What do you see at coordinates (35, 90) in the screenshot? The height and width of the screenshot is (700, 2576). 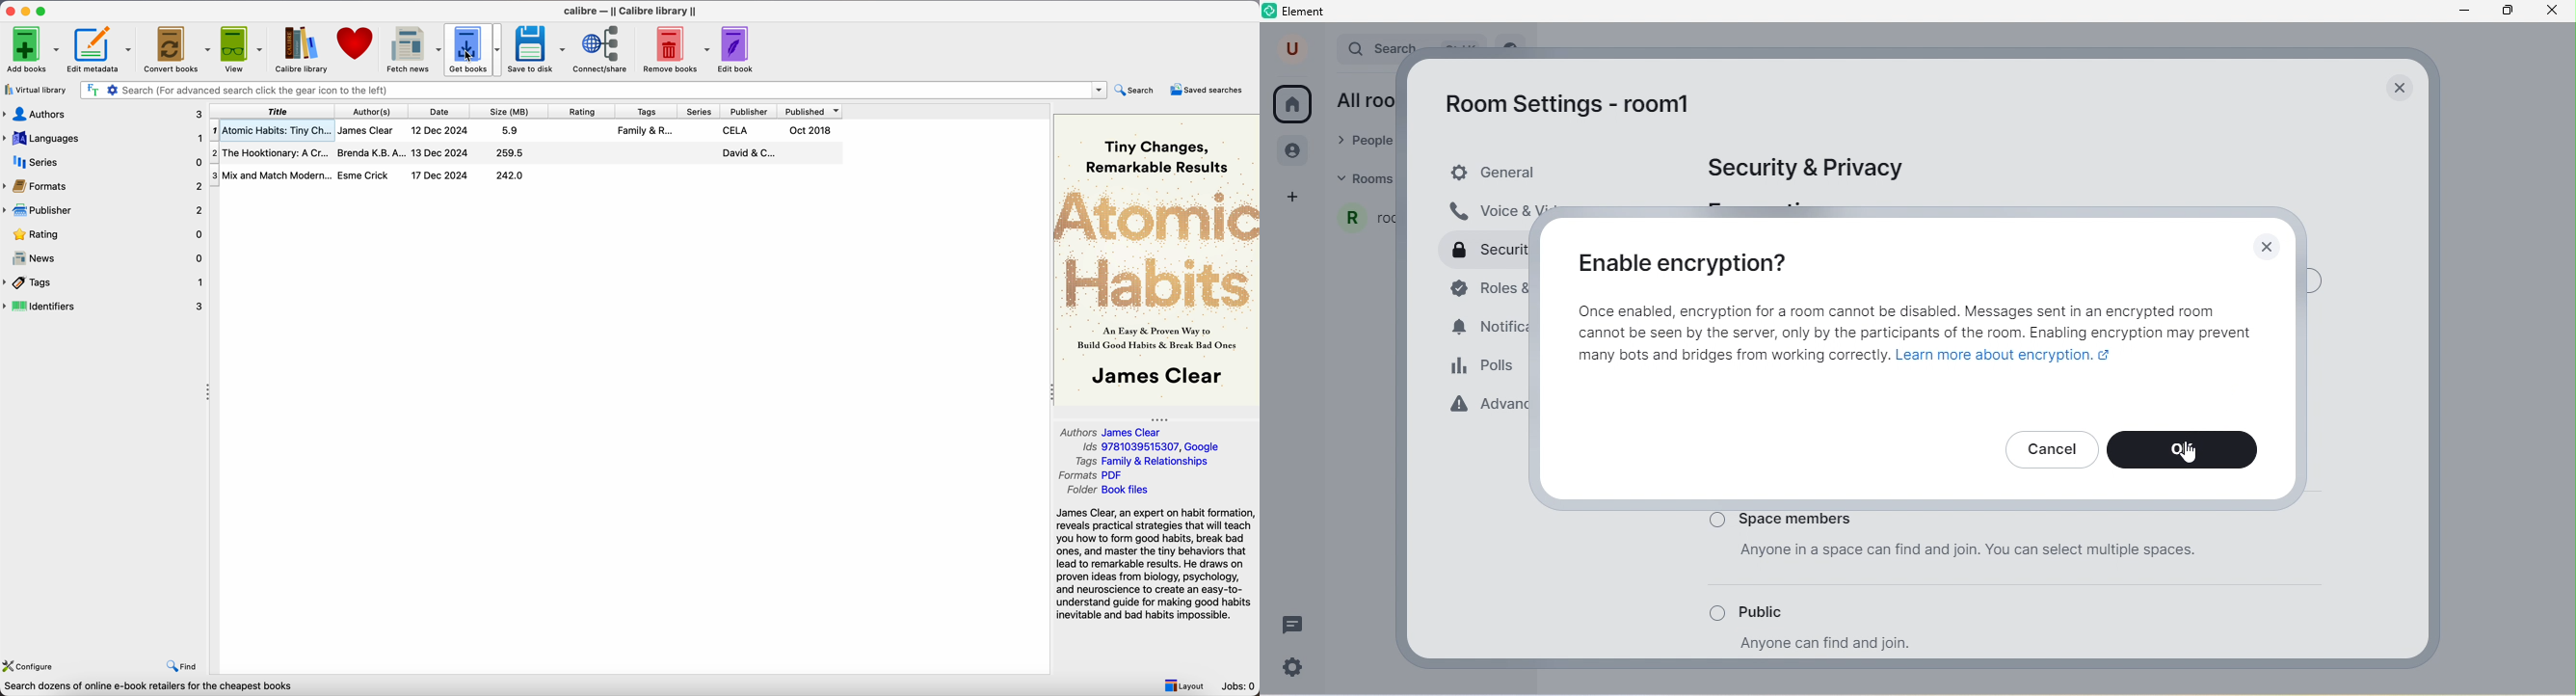 I see `virtual library` at bounding box center [35, 90].